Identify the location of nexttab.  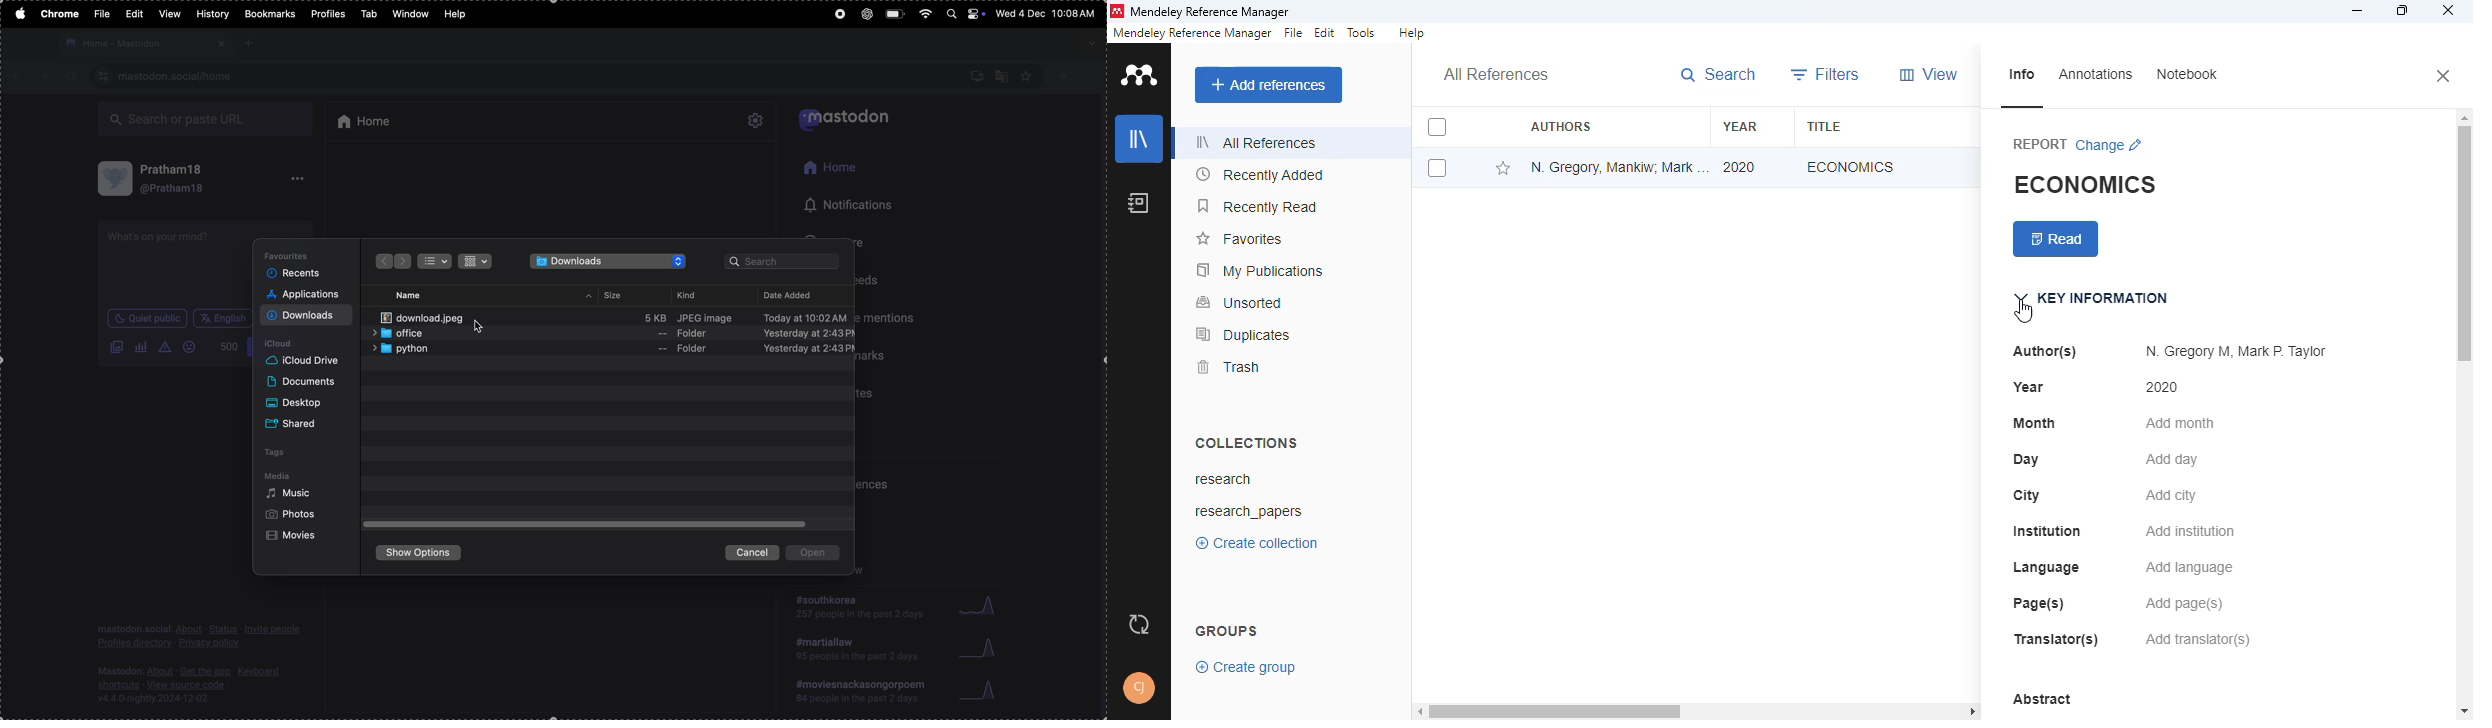
(44, 76).